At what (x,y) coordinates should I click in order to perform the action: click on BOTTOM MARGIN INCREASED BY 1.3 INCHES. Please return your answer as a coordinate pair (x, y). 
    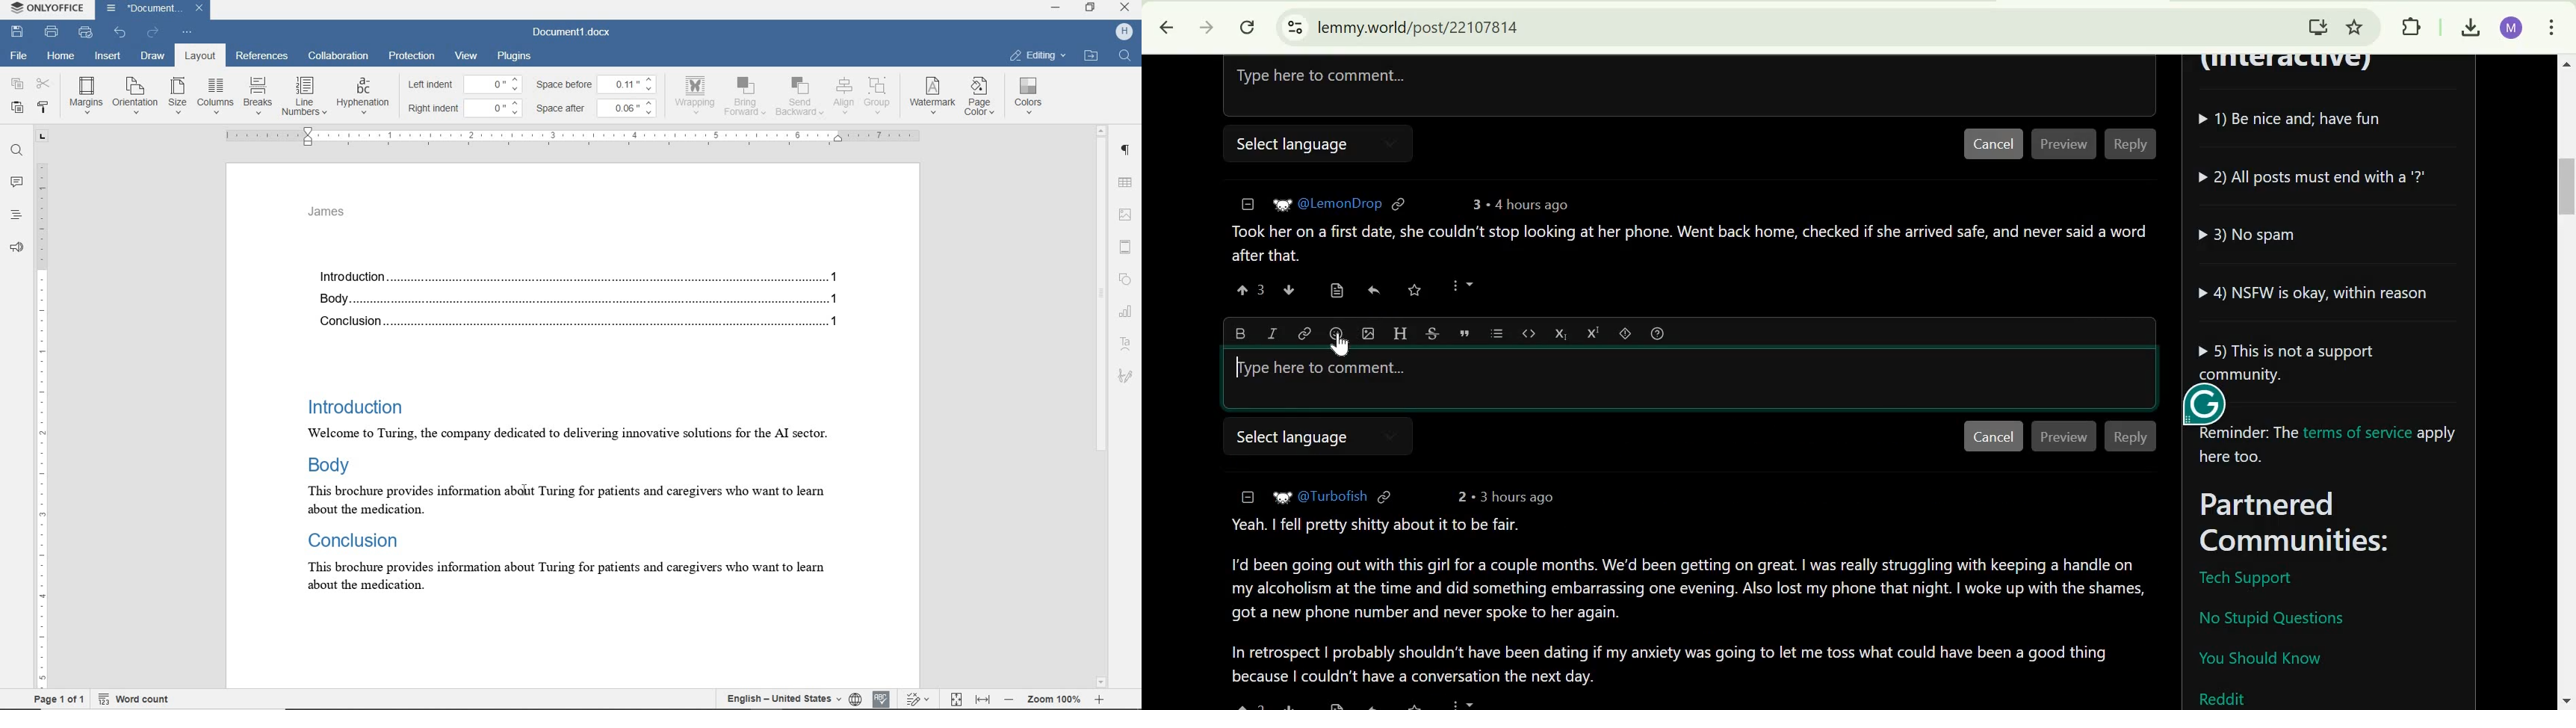
    Looking at the image, I should click on (573, 641).